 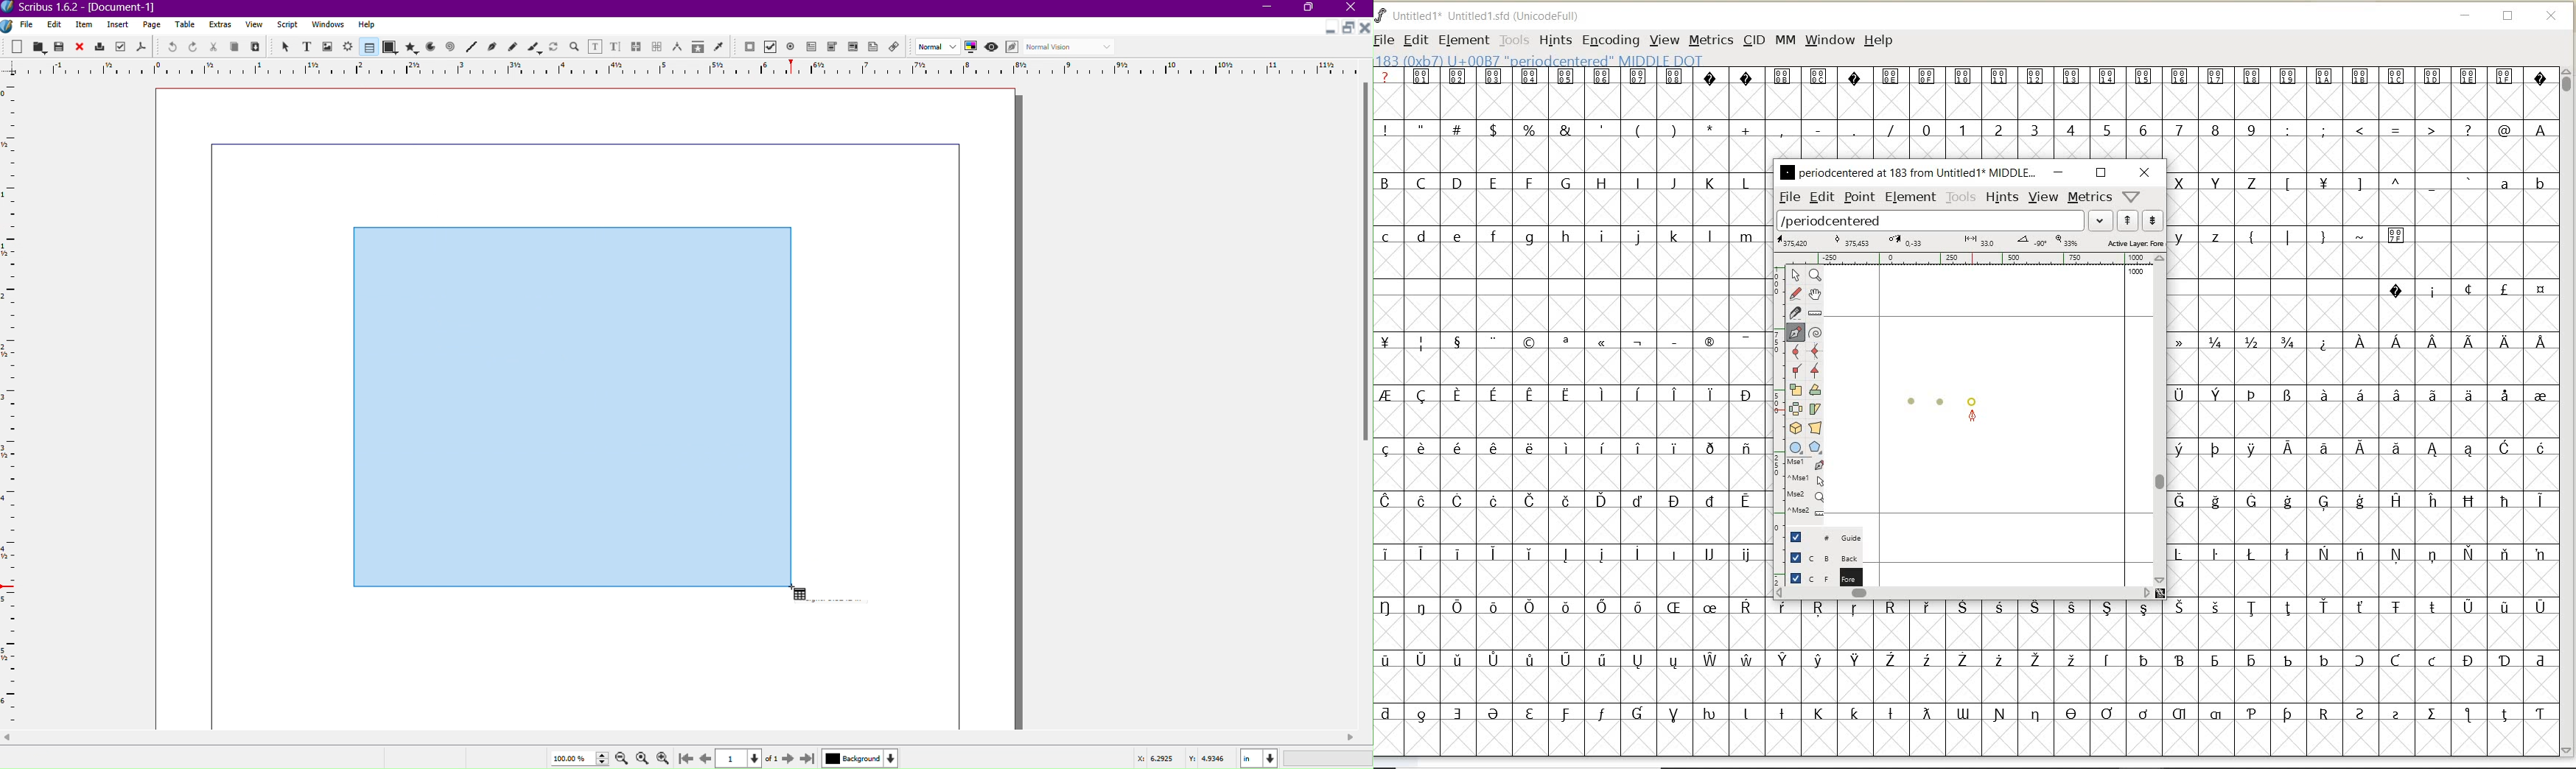 I want to click on Add a corner point, so click(x=1795, y=370).